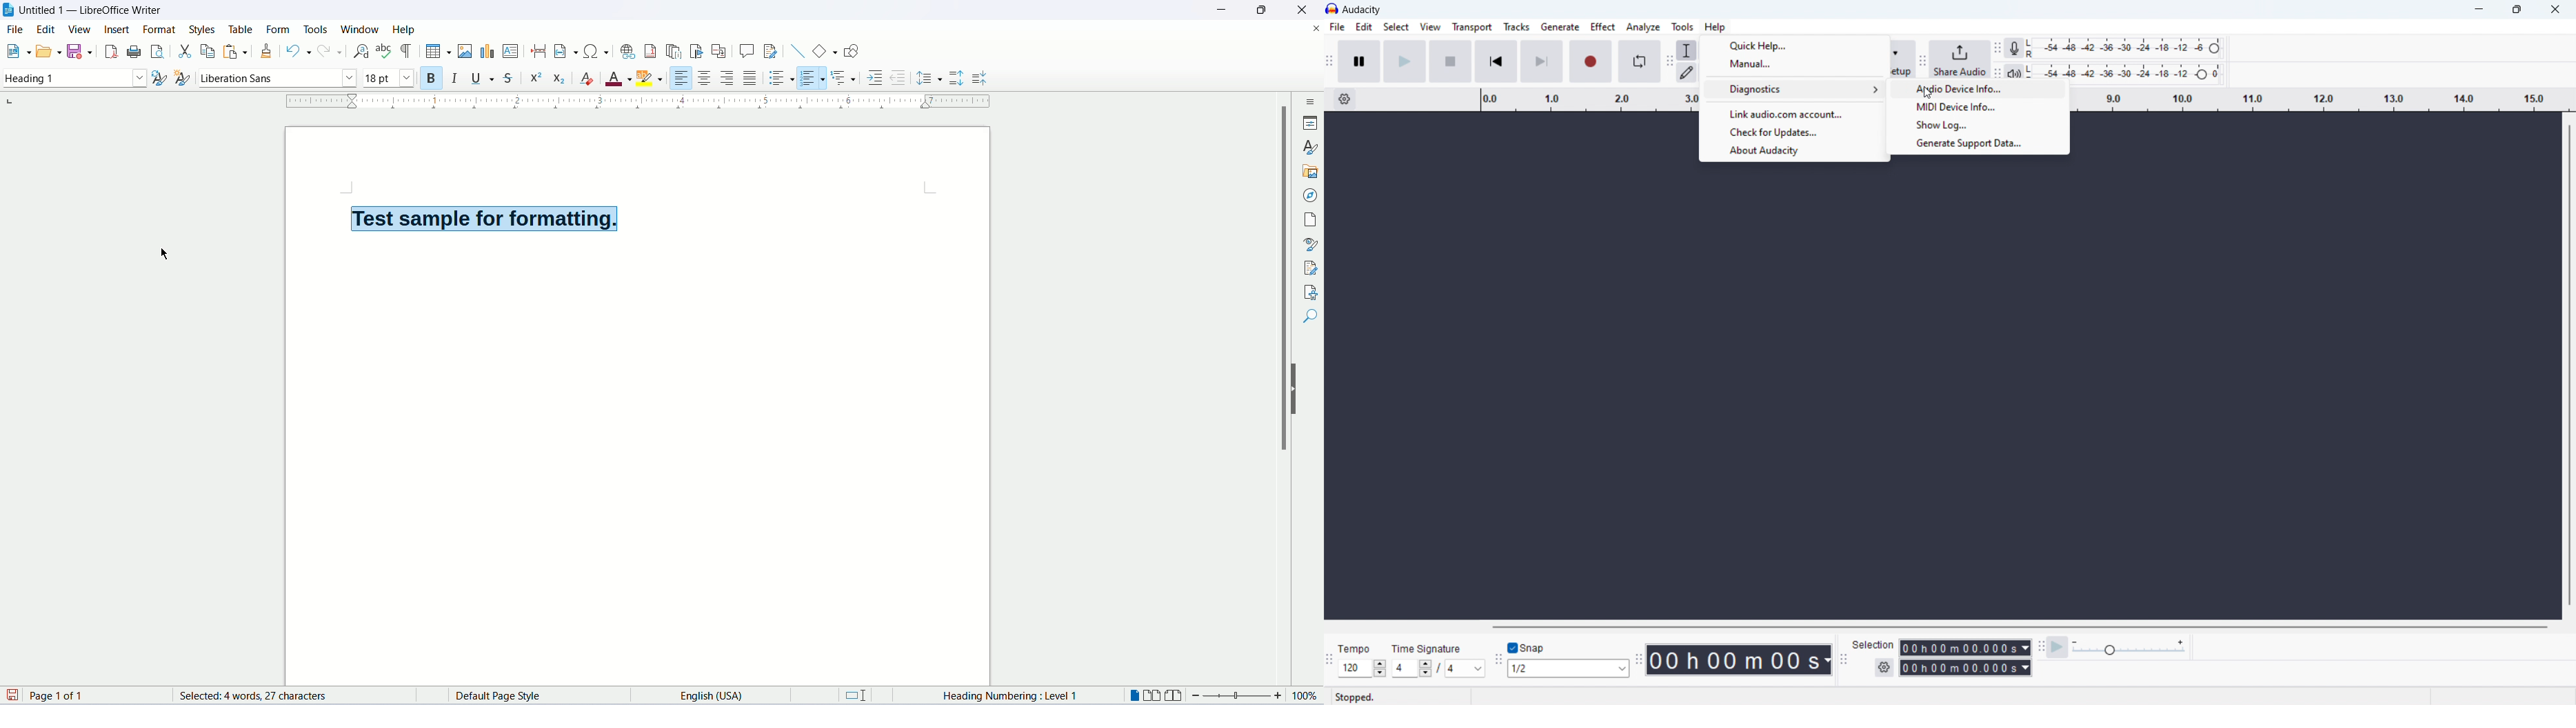 This screenshot has height=728, width=2576. Describe the element at coordinates (1330, 61) in the screenshot. I see `transort toolbar` at that location.